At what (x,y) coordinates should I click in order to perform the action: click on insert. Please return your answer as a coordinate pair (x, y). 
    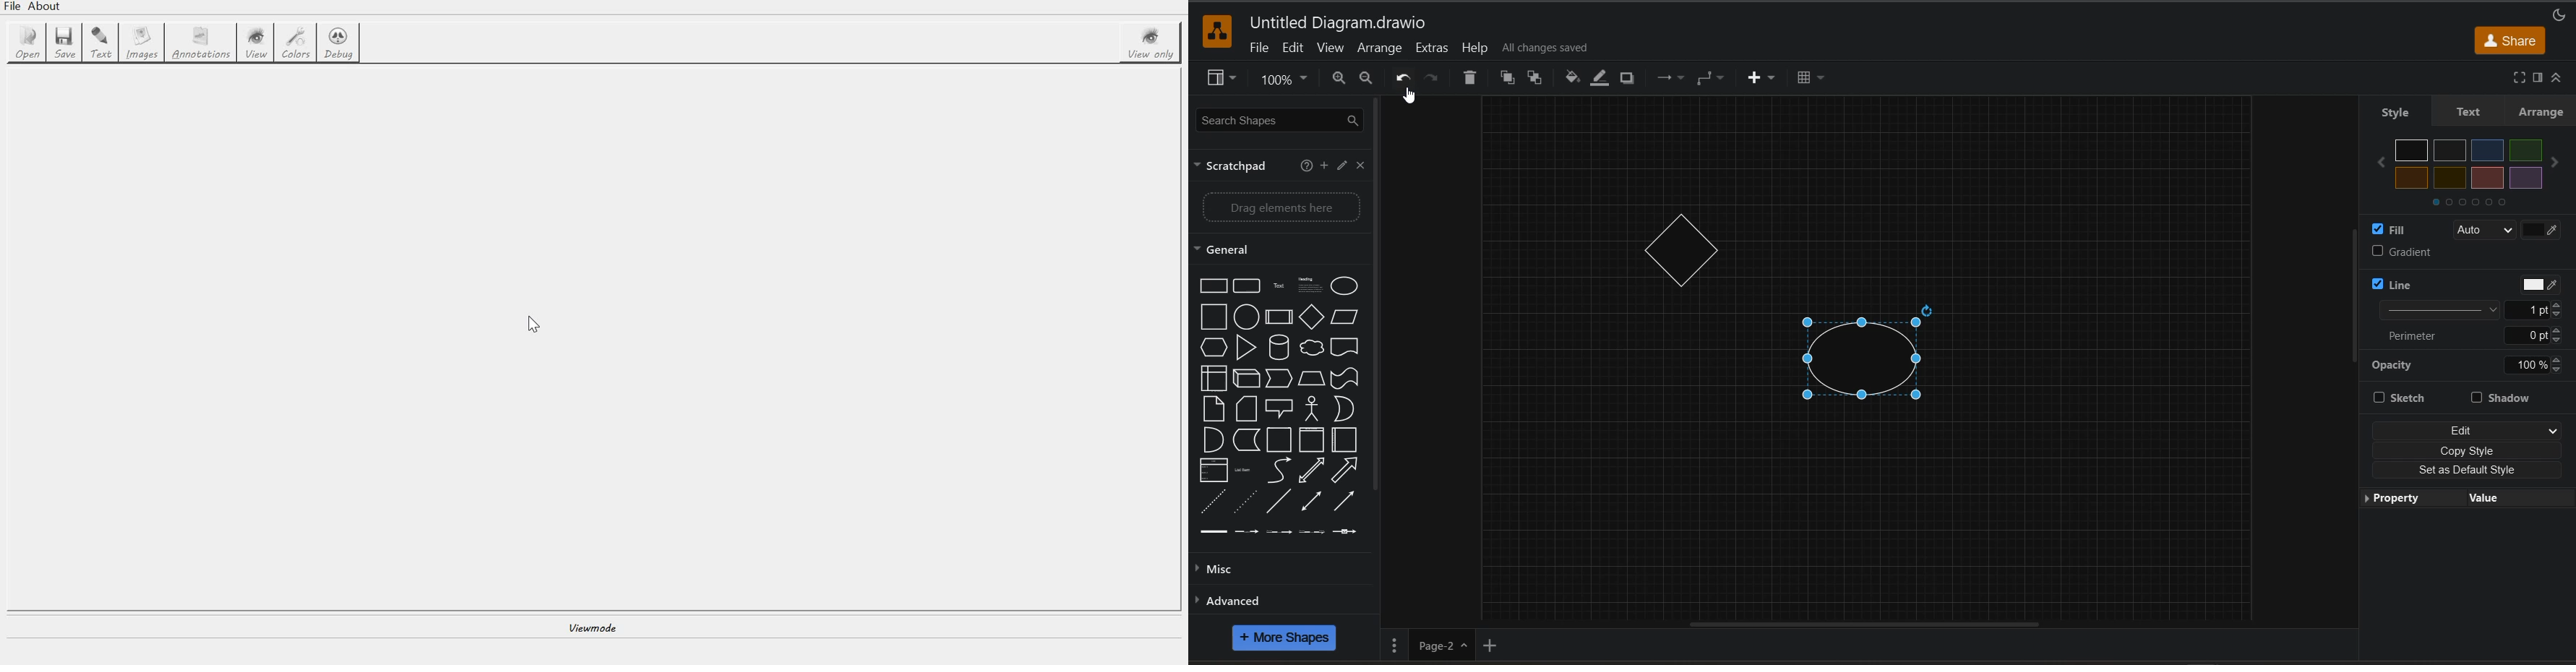
    Looking at the image, I should click on (1761, 80).